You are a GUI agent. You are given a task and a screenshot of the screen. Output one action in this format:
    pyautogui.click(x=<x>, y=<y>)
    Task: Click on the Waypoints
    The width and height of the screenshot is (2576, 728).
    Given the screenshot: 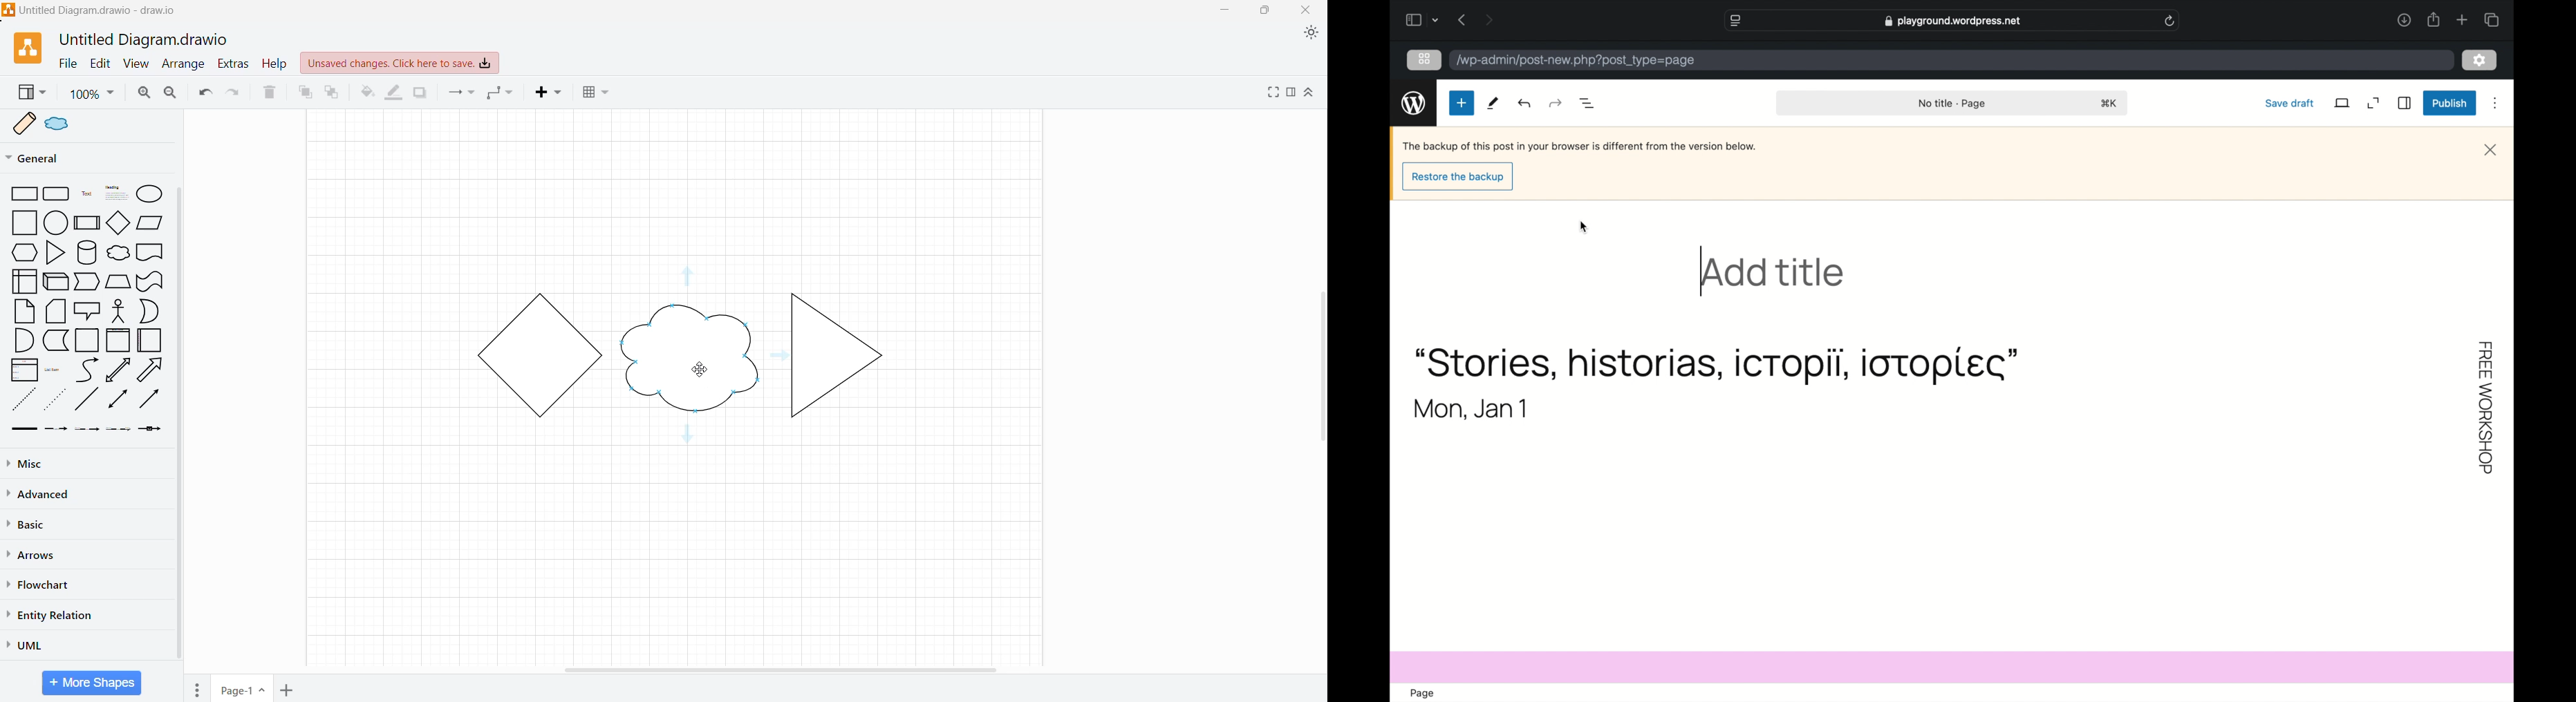 What is the action you would take?
    pyautogui.click(x=501, y=94)
    